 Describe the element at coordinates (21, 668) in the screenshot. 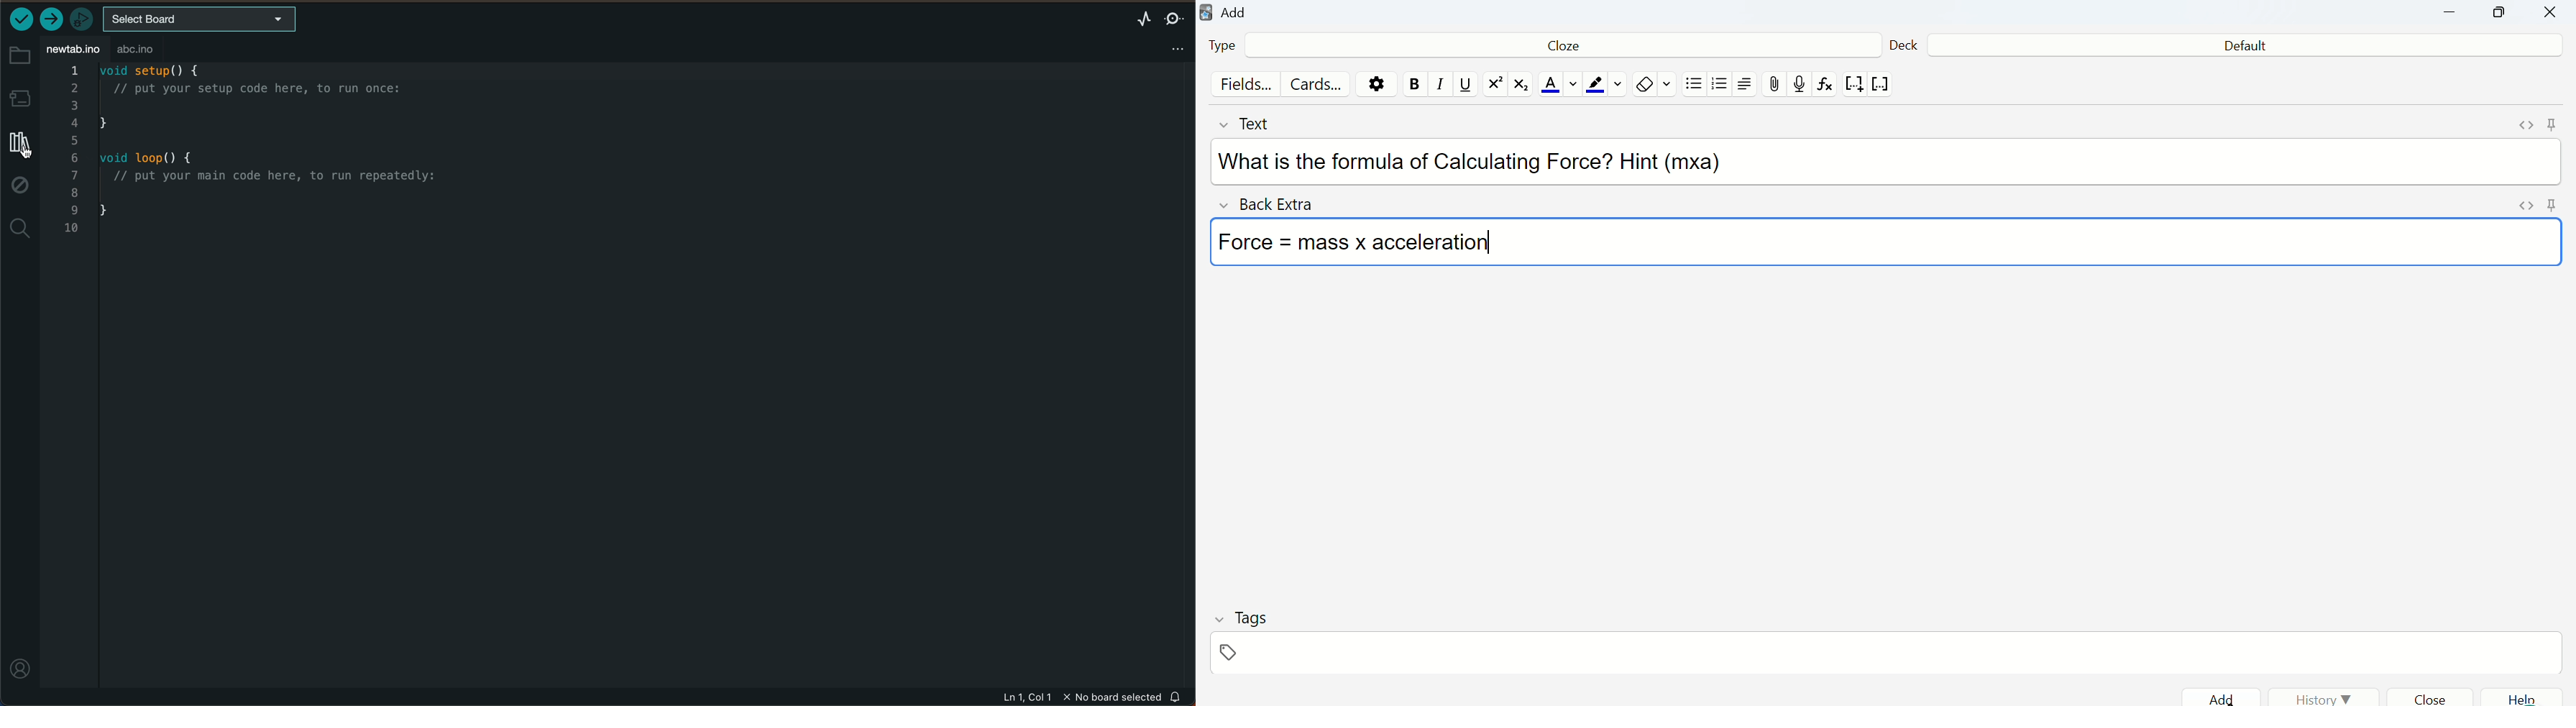

I see `profile` at that location.